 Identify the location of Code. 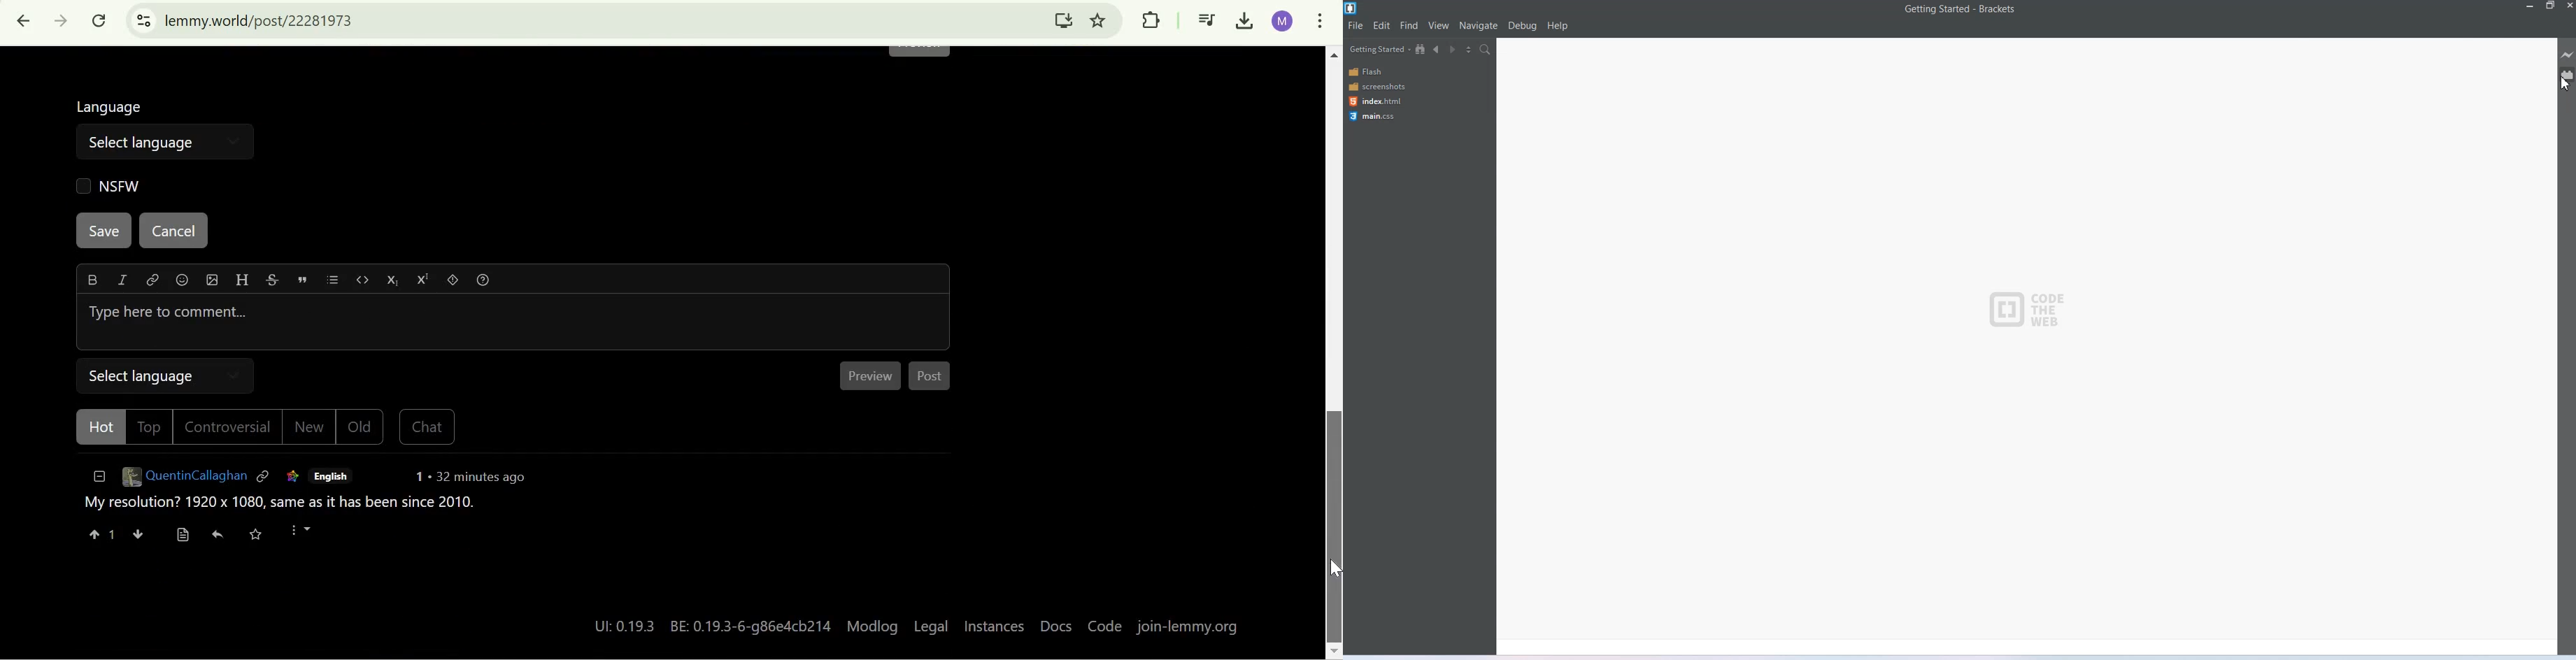
(1103, 627).